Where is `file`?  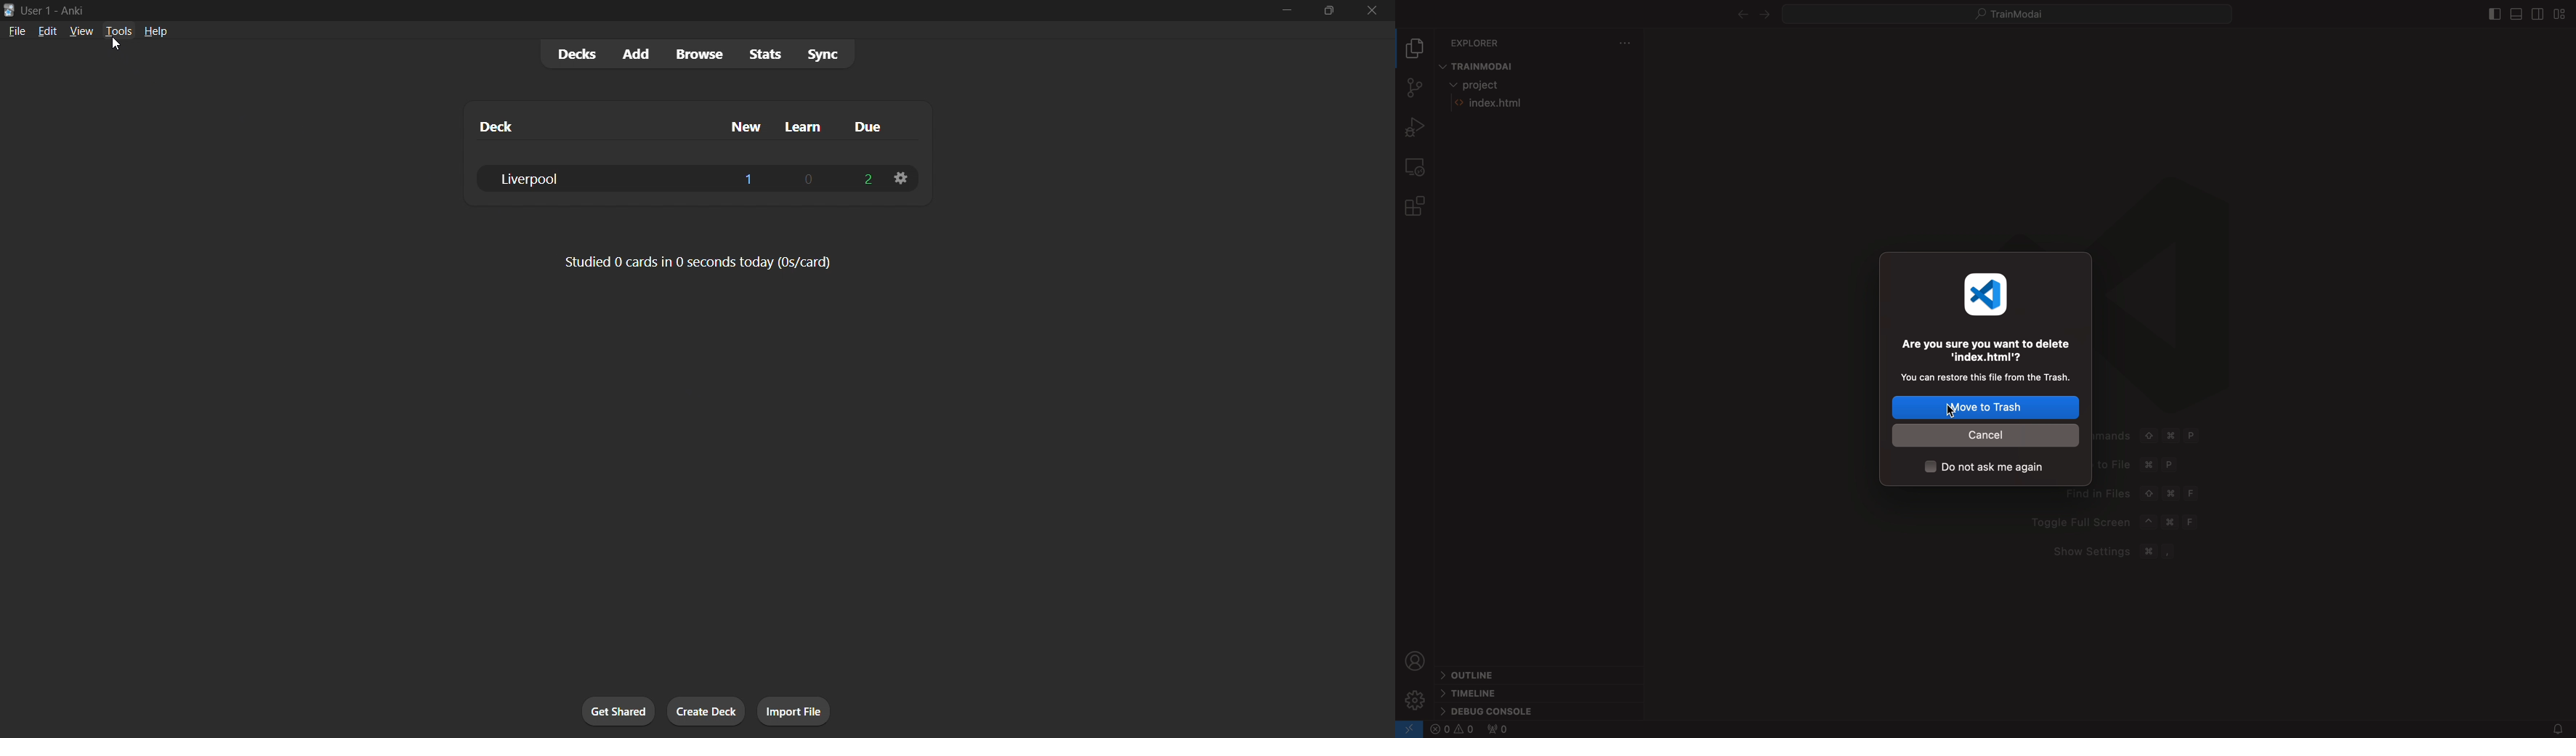
file is located at coordinates (15, 31).